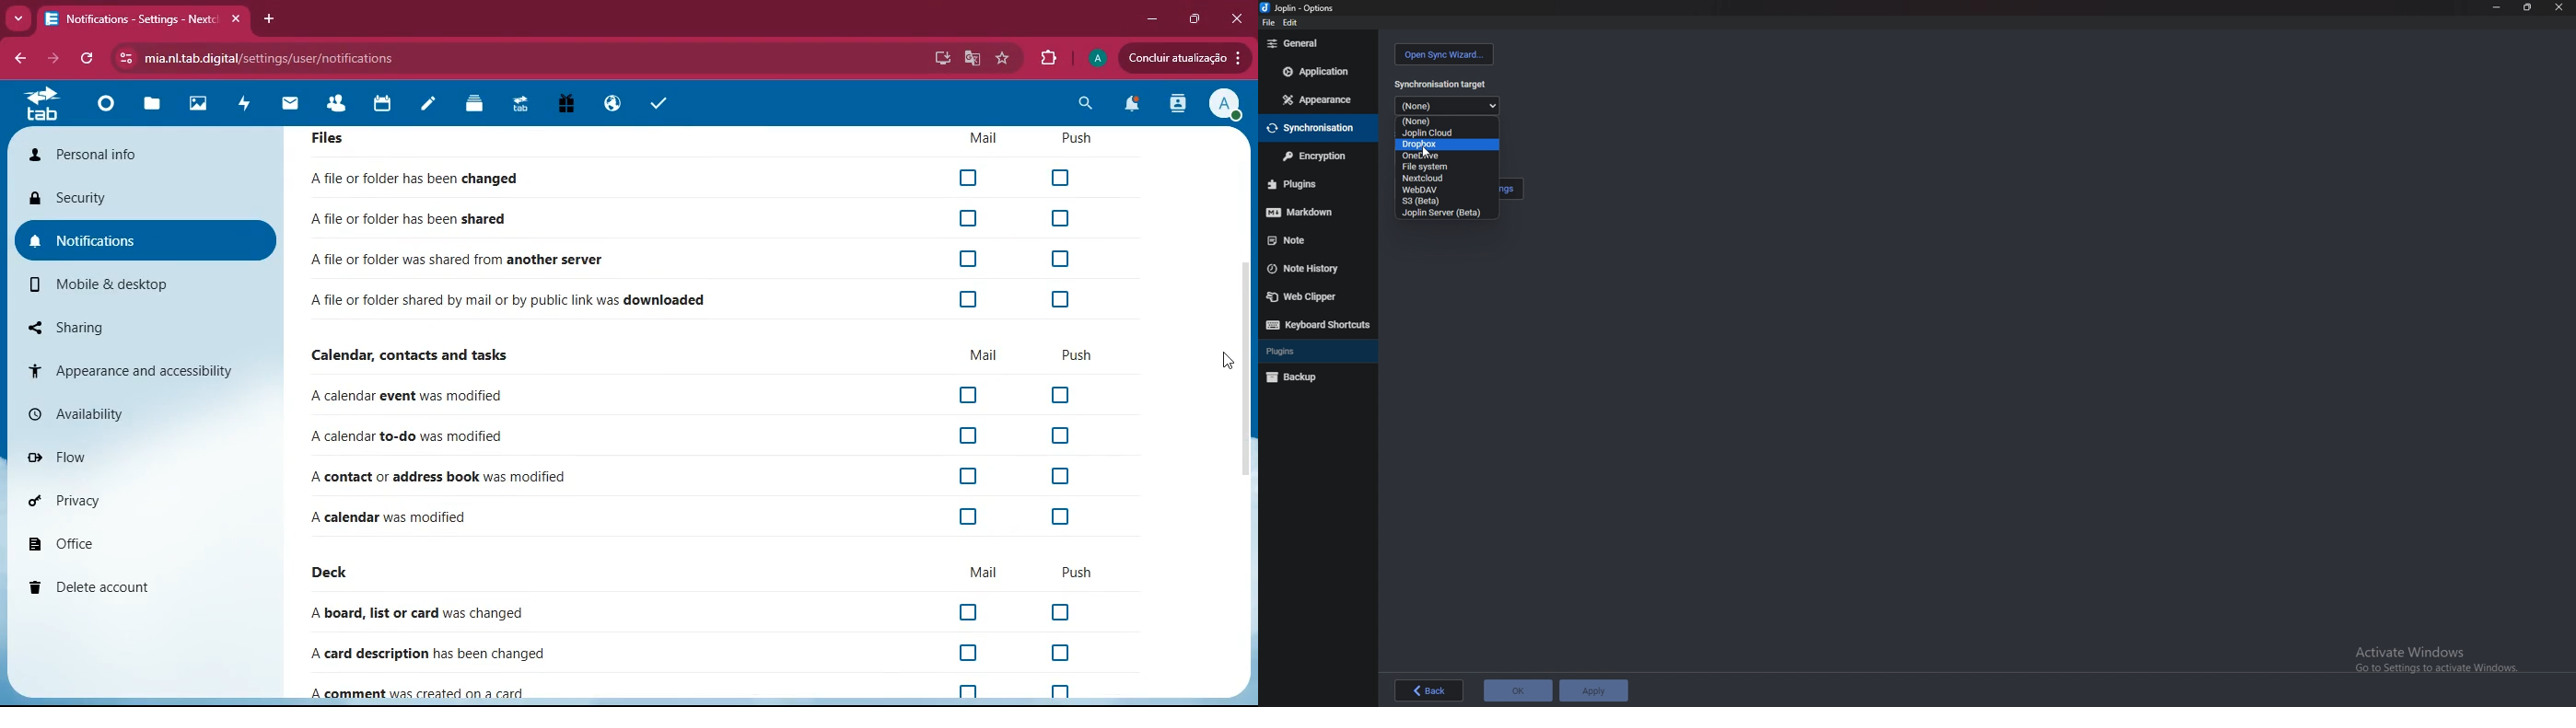 Image resolution: width=2576 pixels, height=728 pixels. What do you see at coordinates (1439, 166) in the screenshot?
I see `file system` at bounding box center [1439, 166].